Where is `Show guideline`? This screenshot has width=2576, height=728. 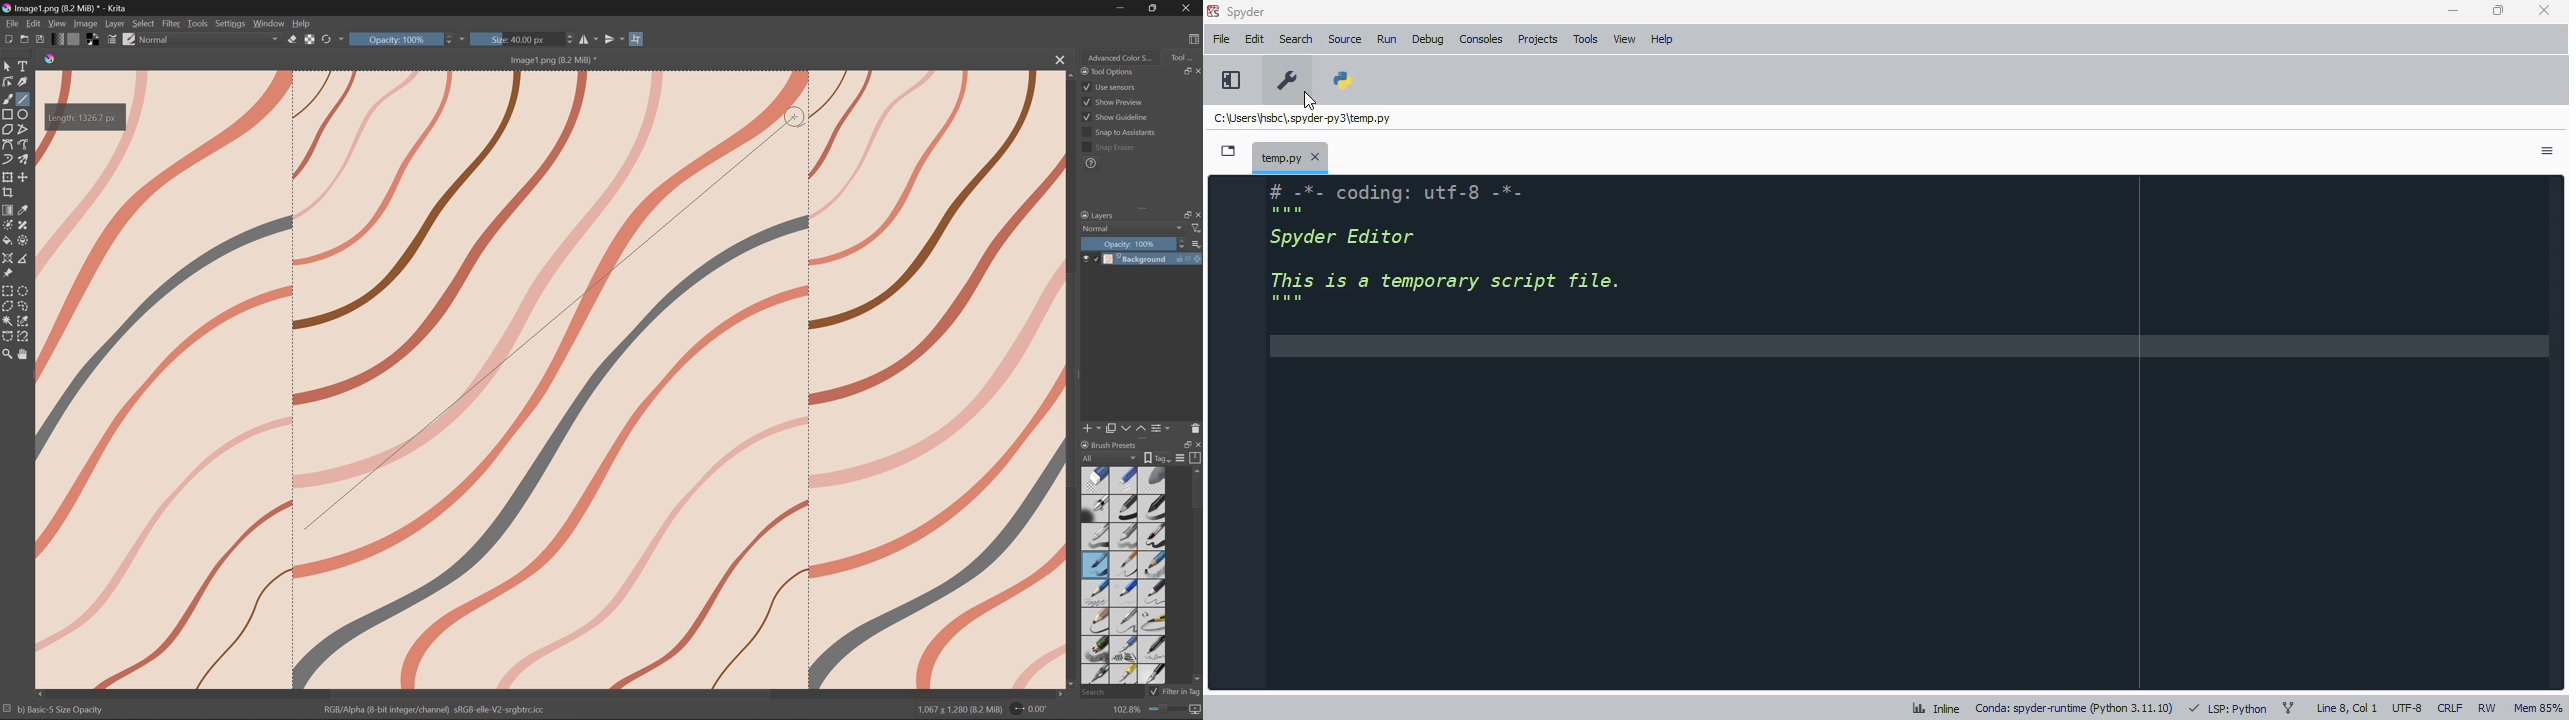
Show guideline is located at coordinates (1115, 119).